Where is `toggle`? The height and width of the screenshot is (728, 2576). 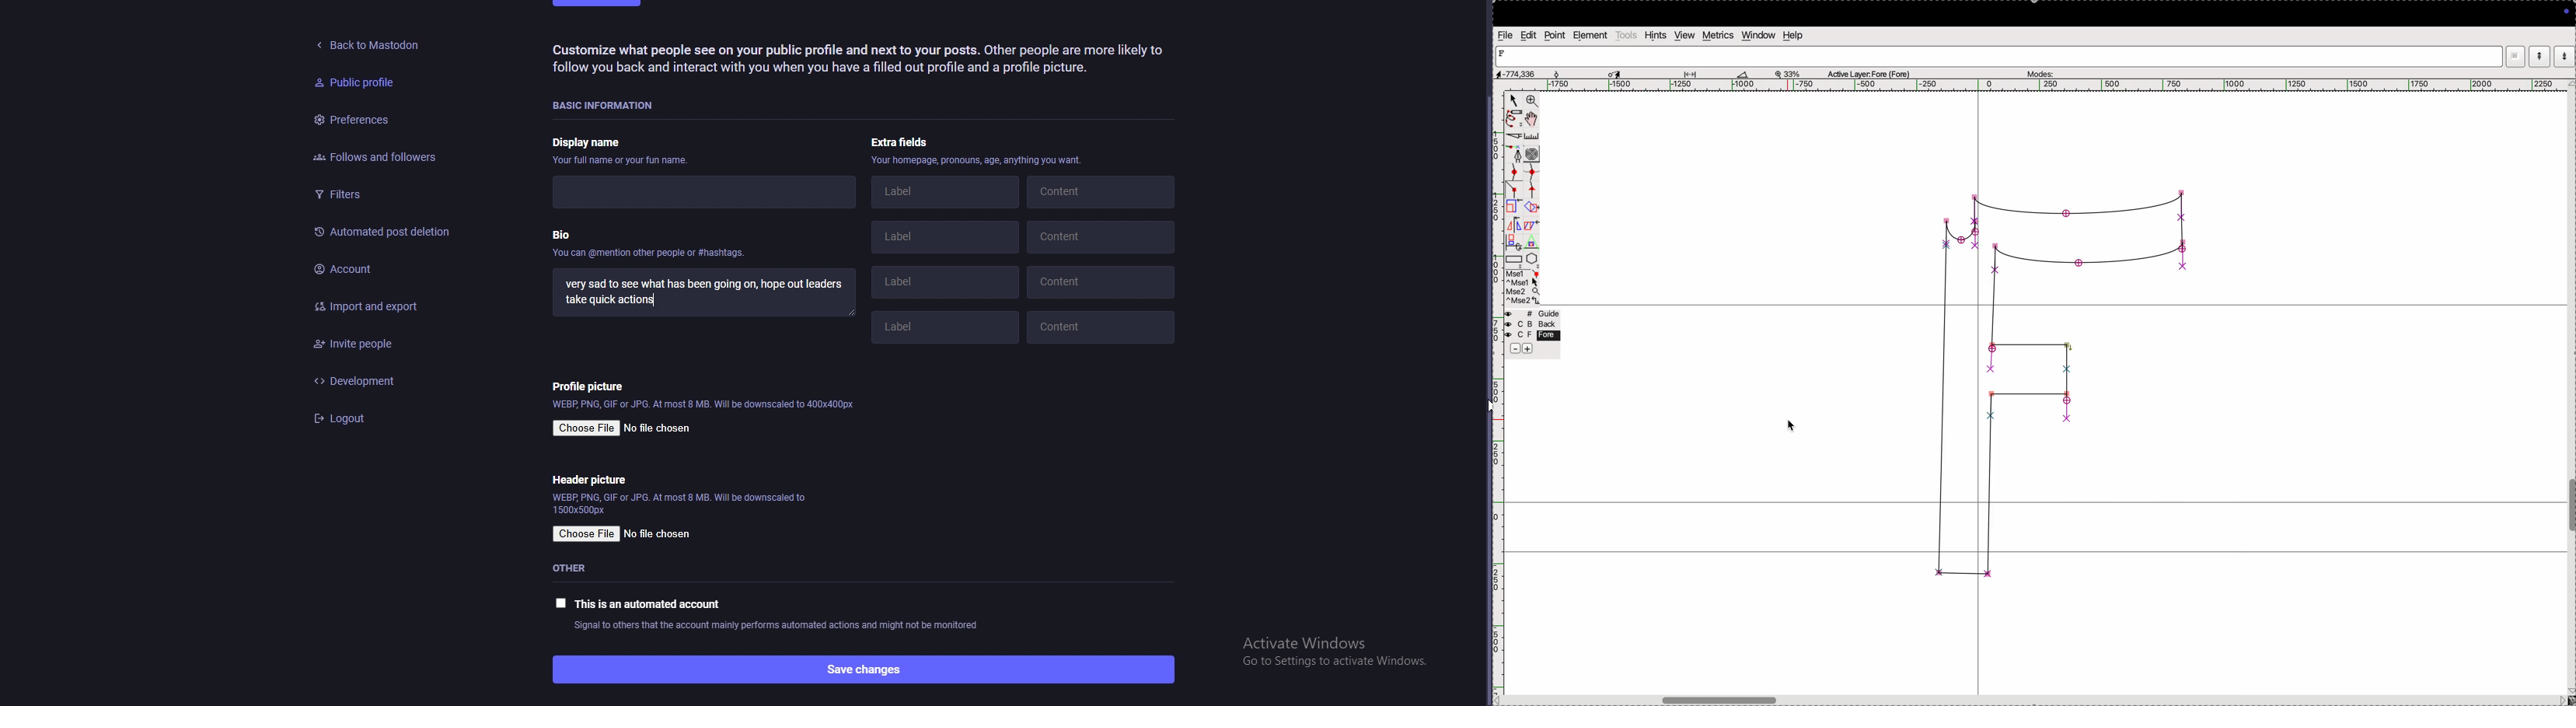 toggle is located at coordinates (1533, 119).